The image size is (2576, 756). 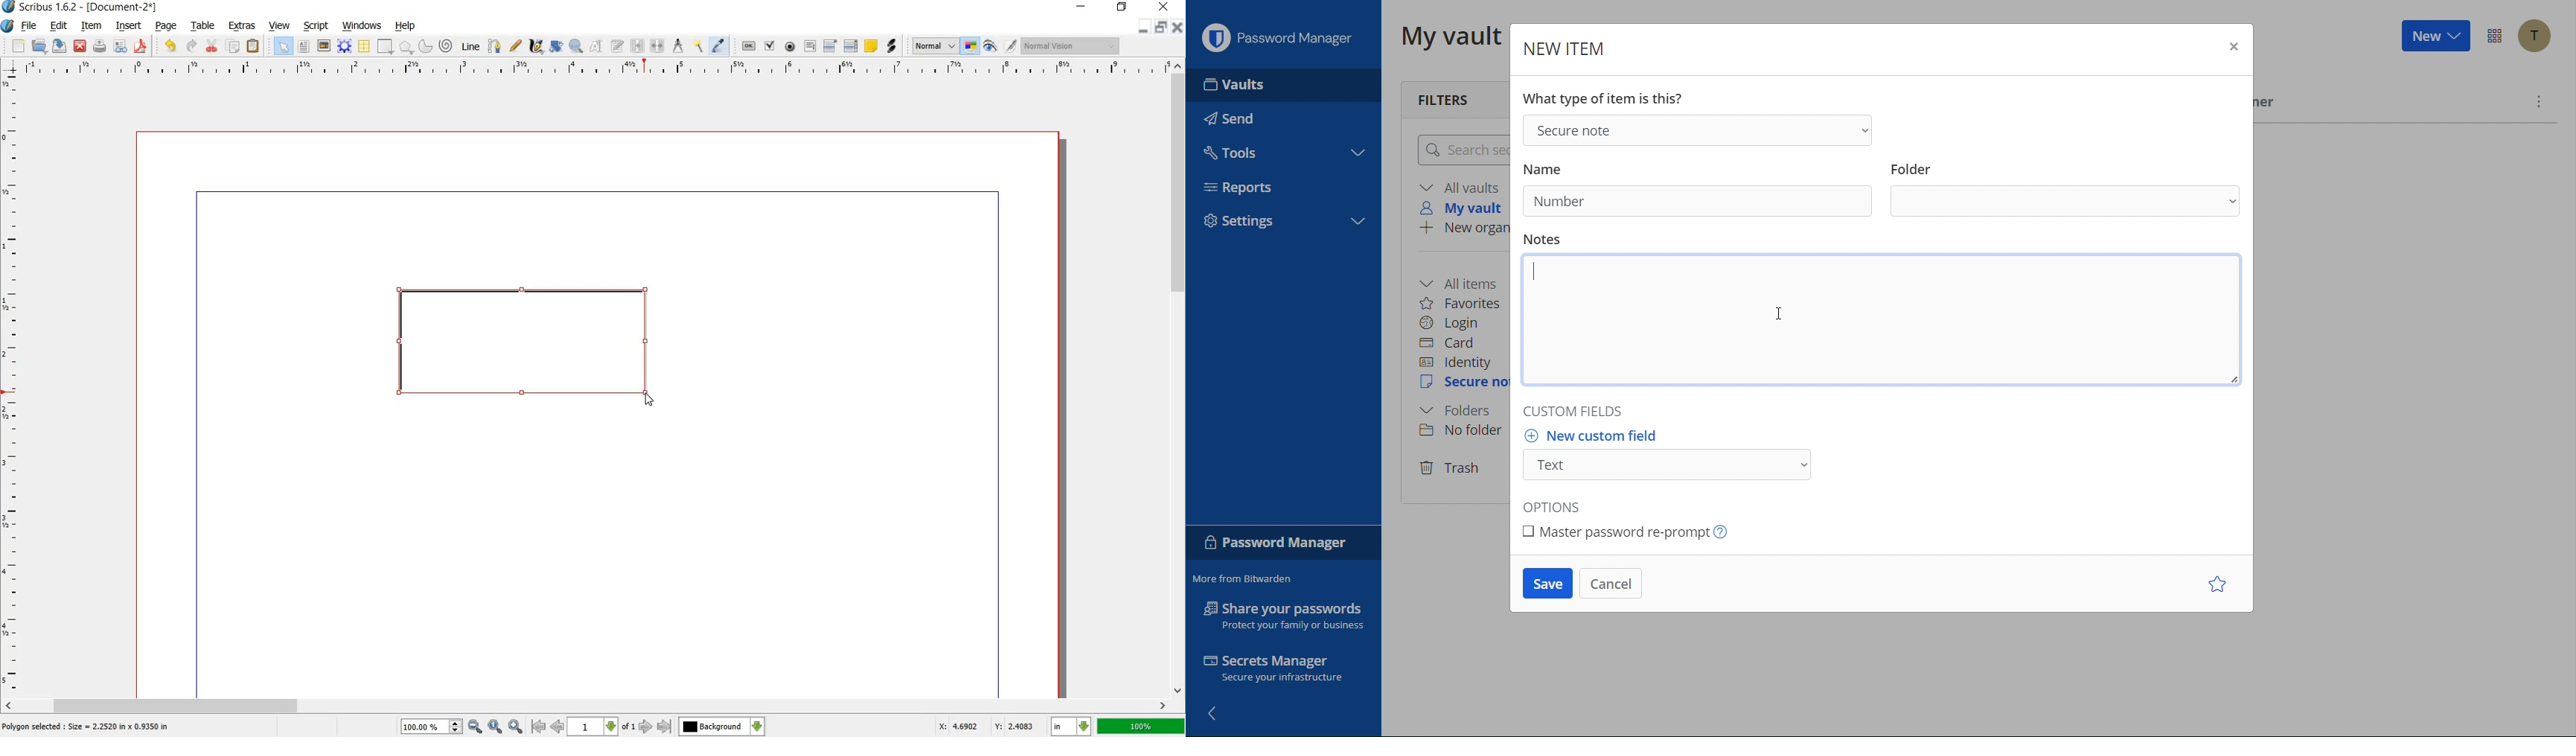 I want to click on Folder, so click(x=2064, y=190).